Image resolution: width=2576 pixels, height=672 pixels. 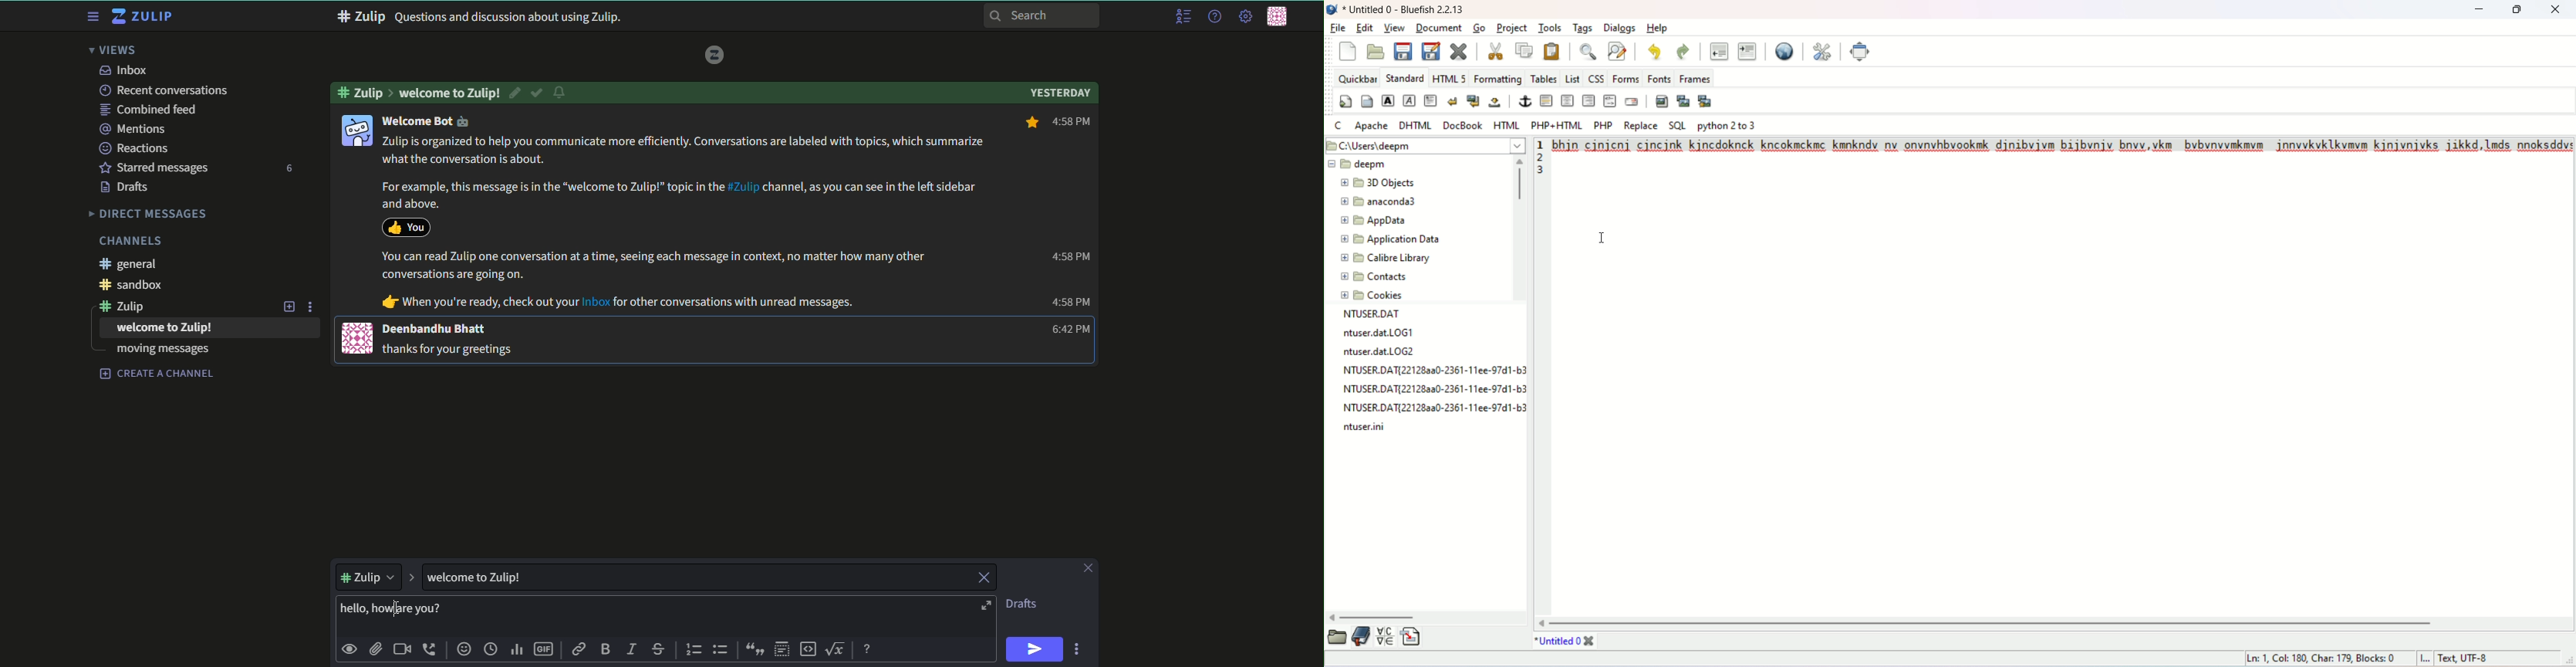 I want to click on close, so click(x=982, y=578).